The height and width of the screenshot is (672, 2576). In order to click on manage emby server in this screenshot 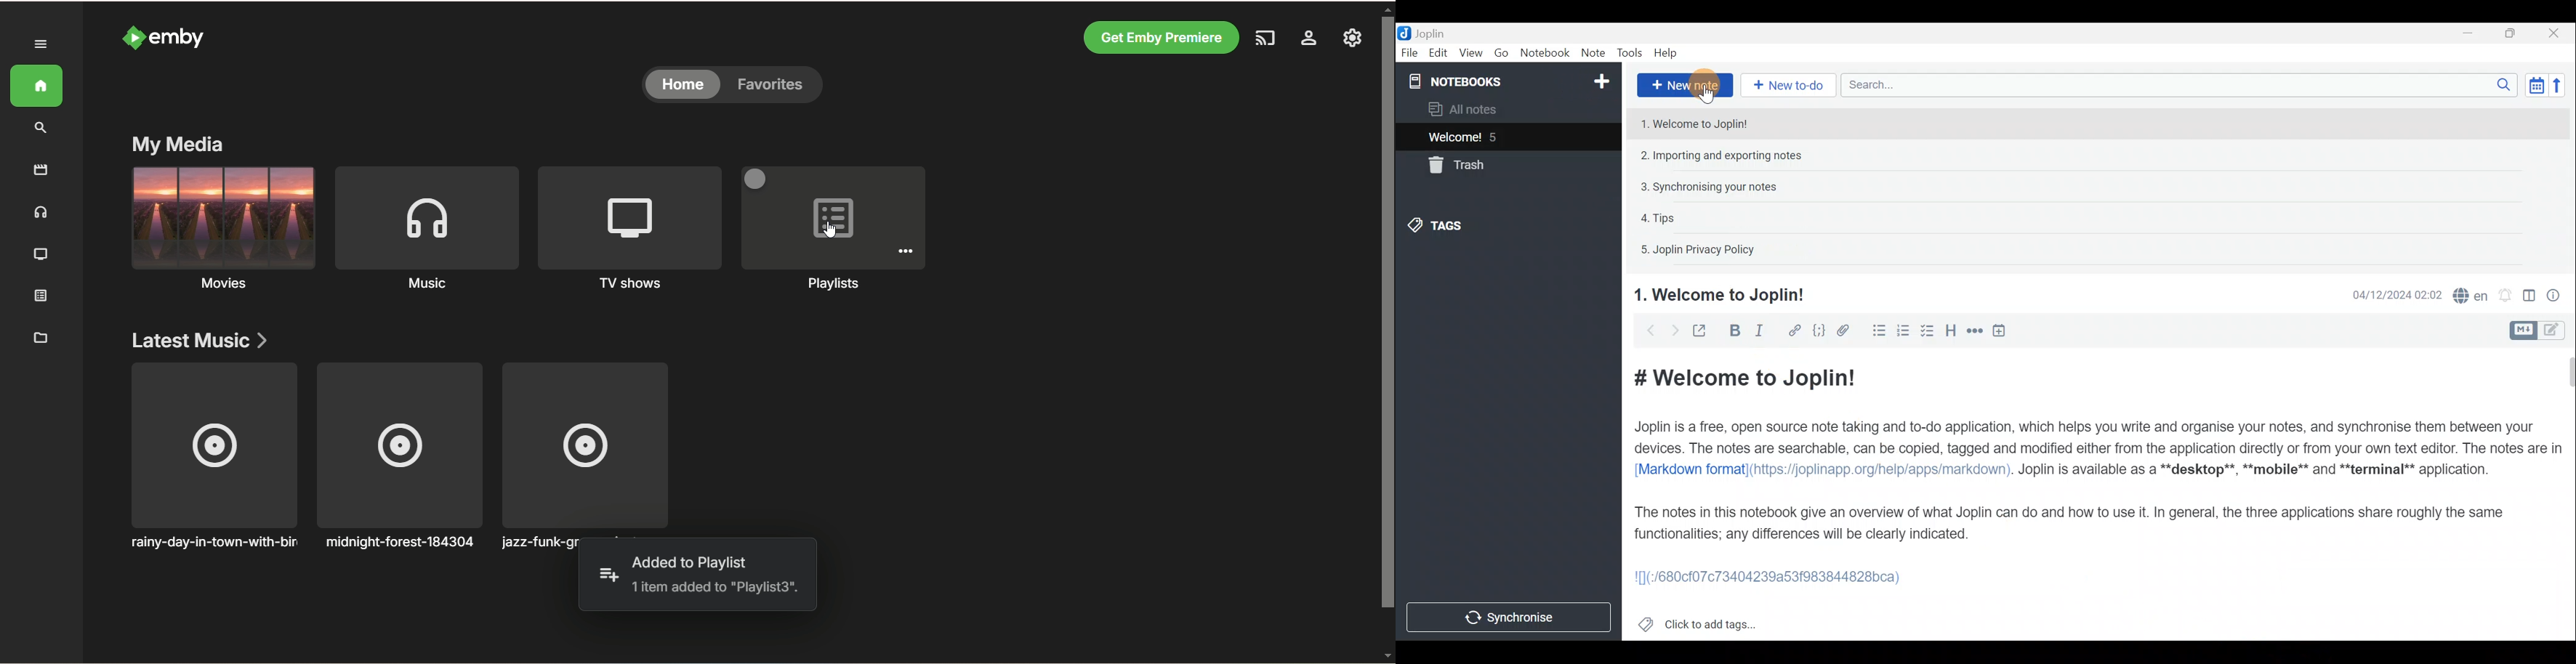, I will do `click(1353, 39)`.